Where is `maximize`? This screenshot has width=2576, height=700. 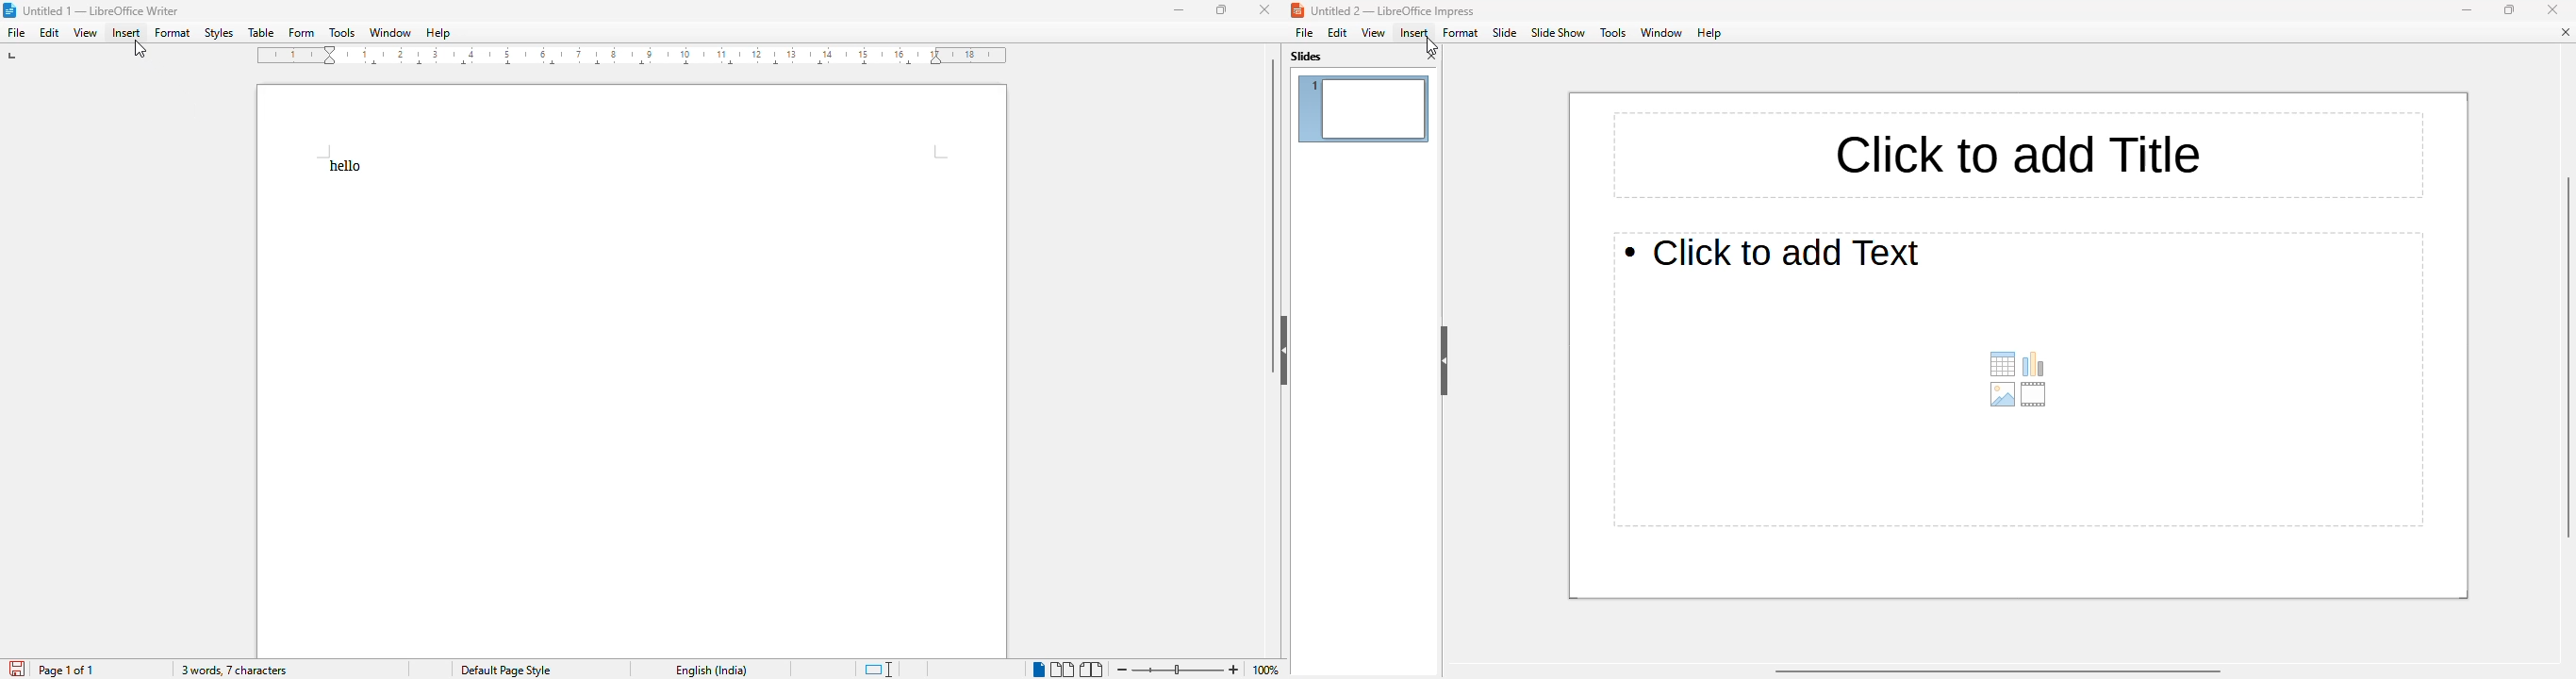
maximize is located at coordinates (1223, 10).